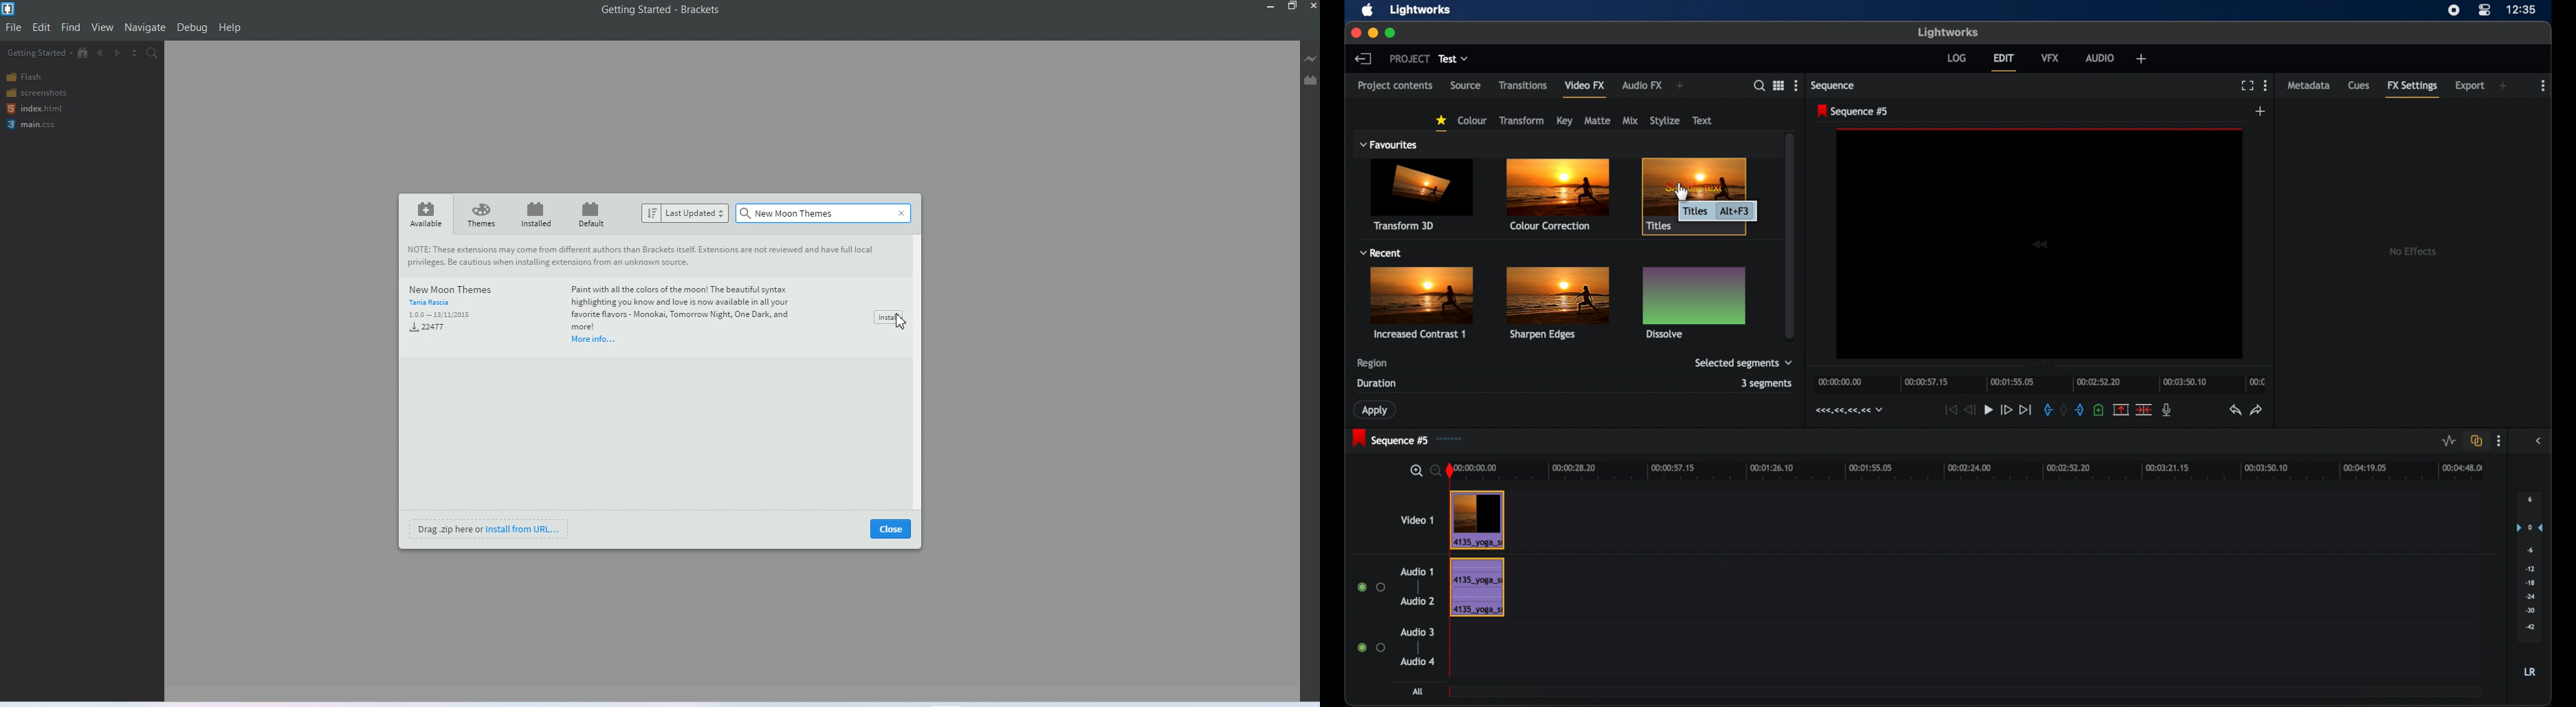  What do you see at coordinates (1971, 410) in the screenshot?
I see `rewind` at bounding box center [1971, 410].